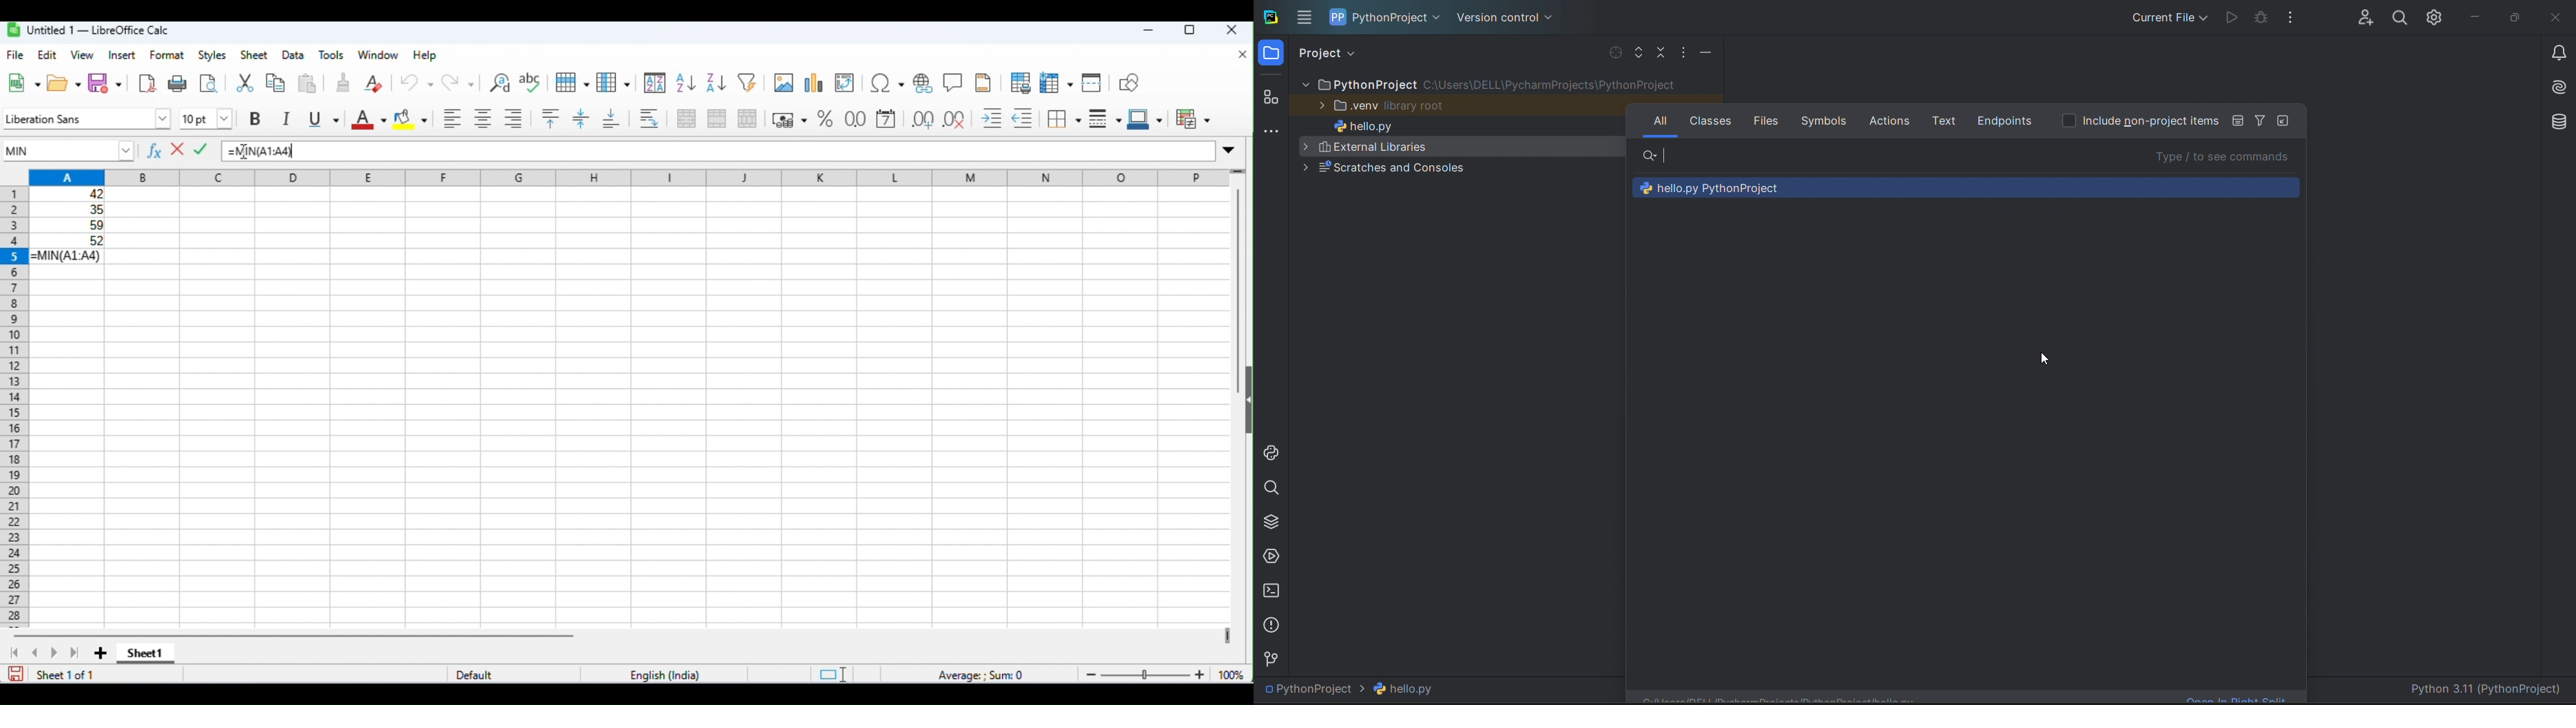 The image size is (2576, 728). I want to click on all, so click(1659, 121).